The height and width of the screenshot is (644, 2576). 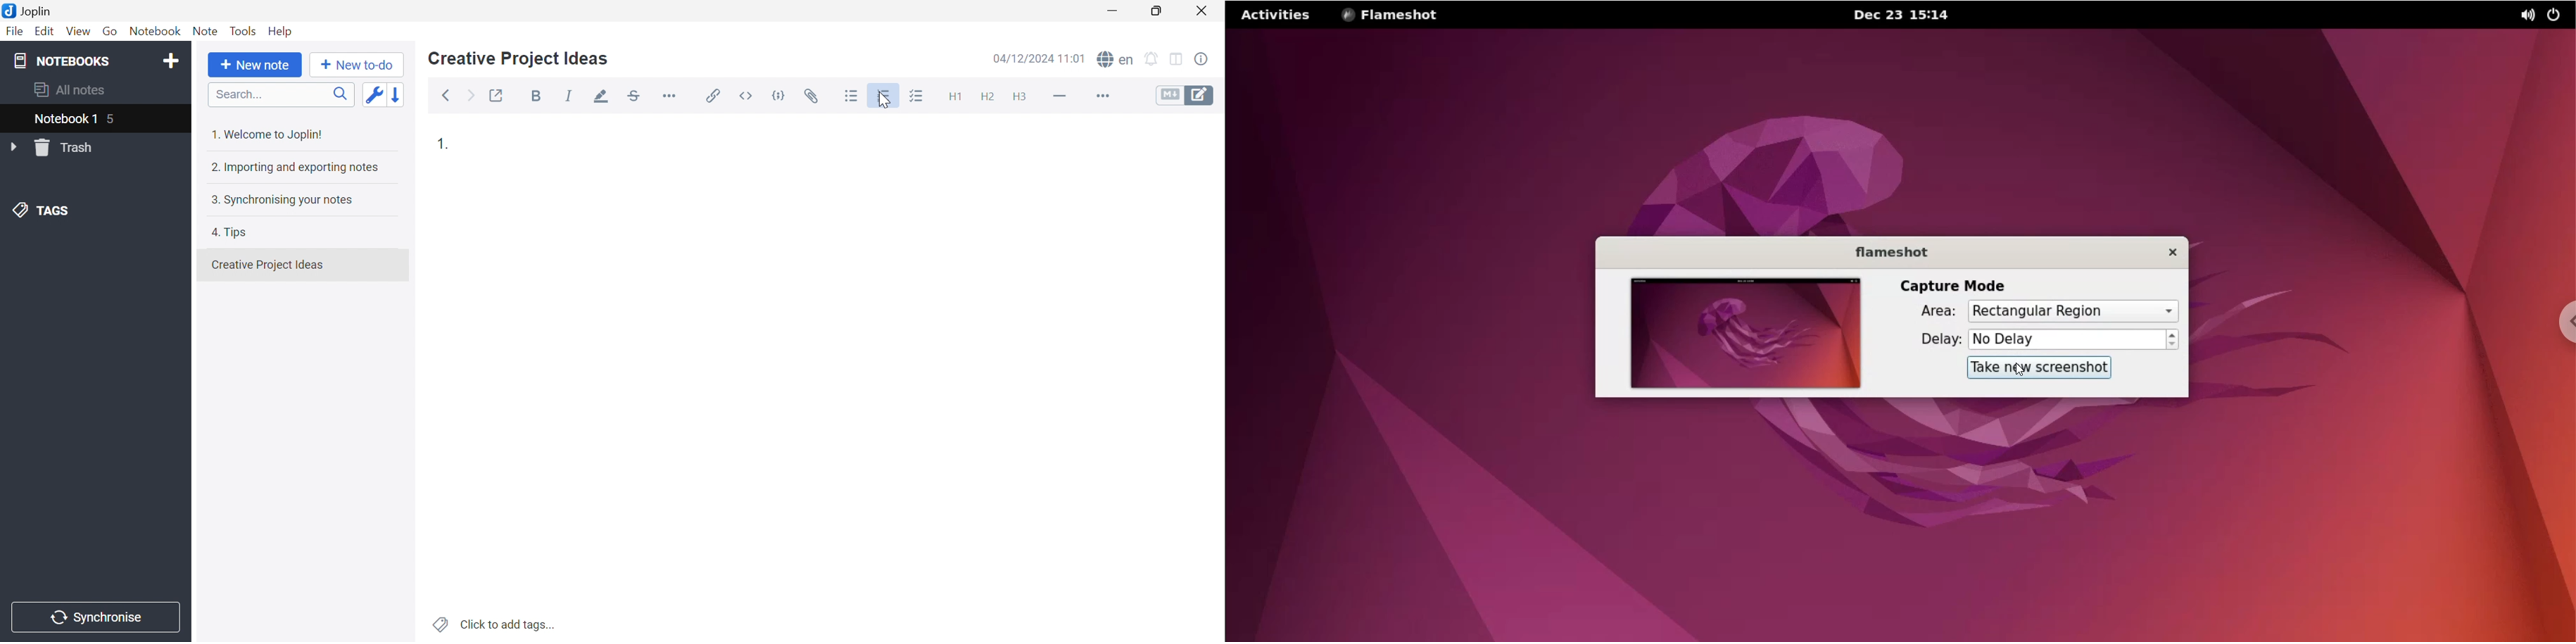 I want to click on Heading 3, so click(x=1020, y=99).